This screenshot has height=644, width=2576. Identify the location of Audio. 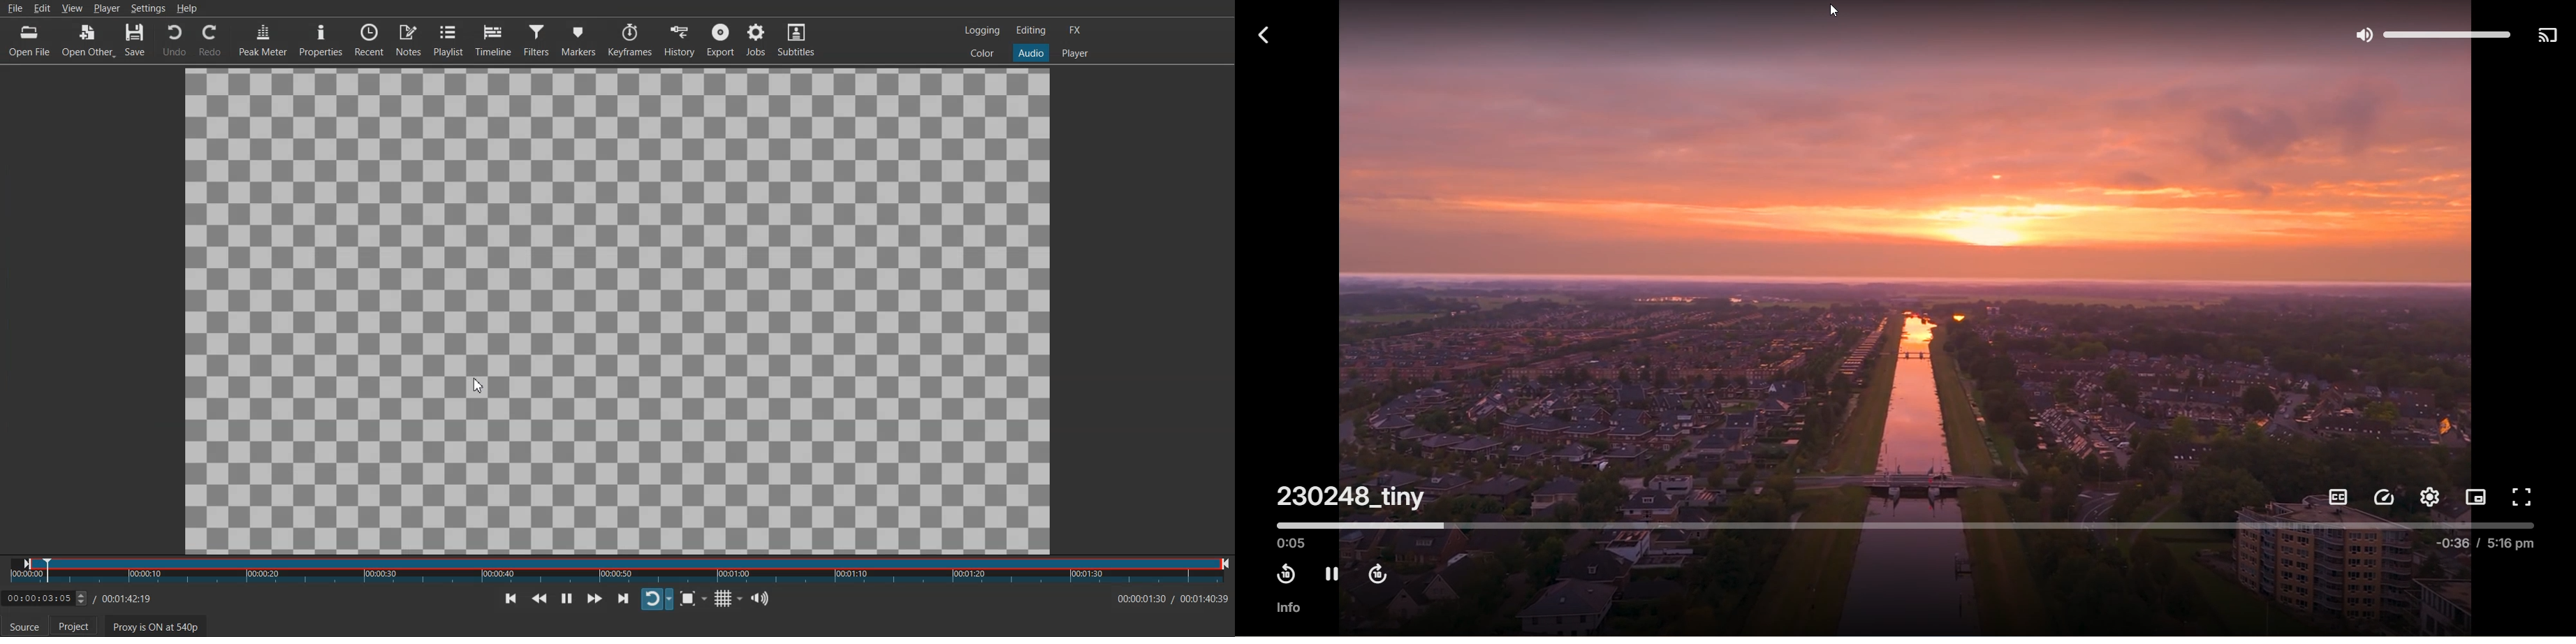
(1031, 53).